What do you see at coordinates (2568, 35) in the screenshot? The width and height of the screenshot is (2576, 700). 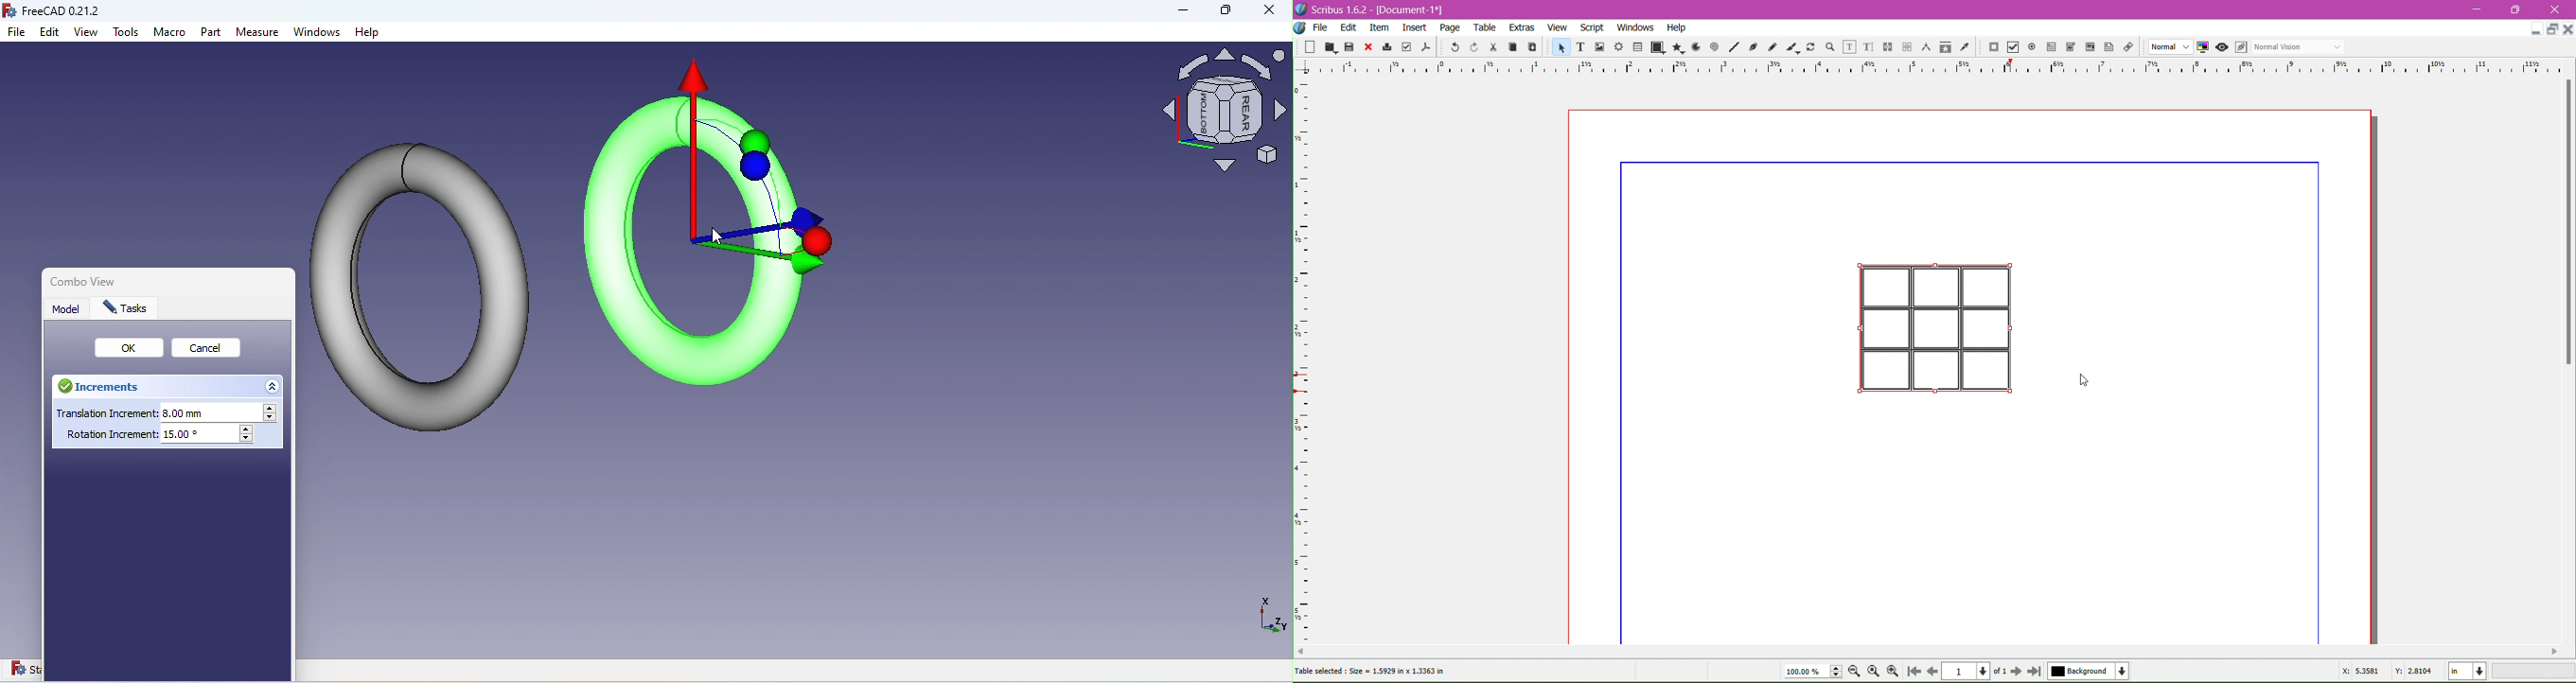 I see `Close` at bounding box center [2568, 35].